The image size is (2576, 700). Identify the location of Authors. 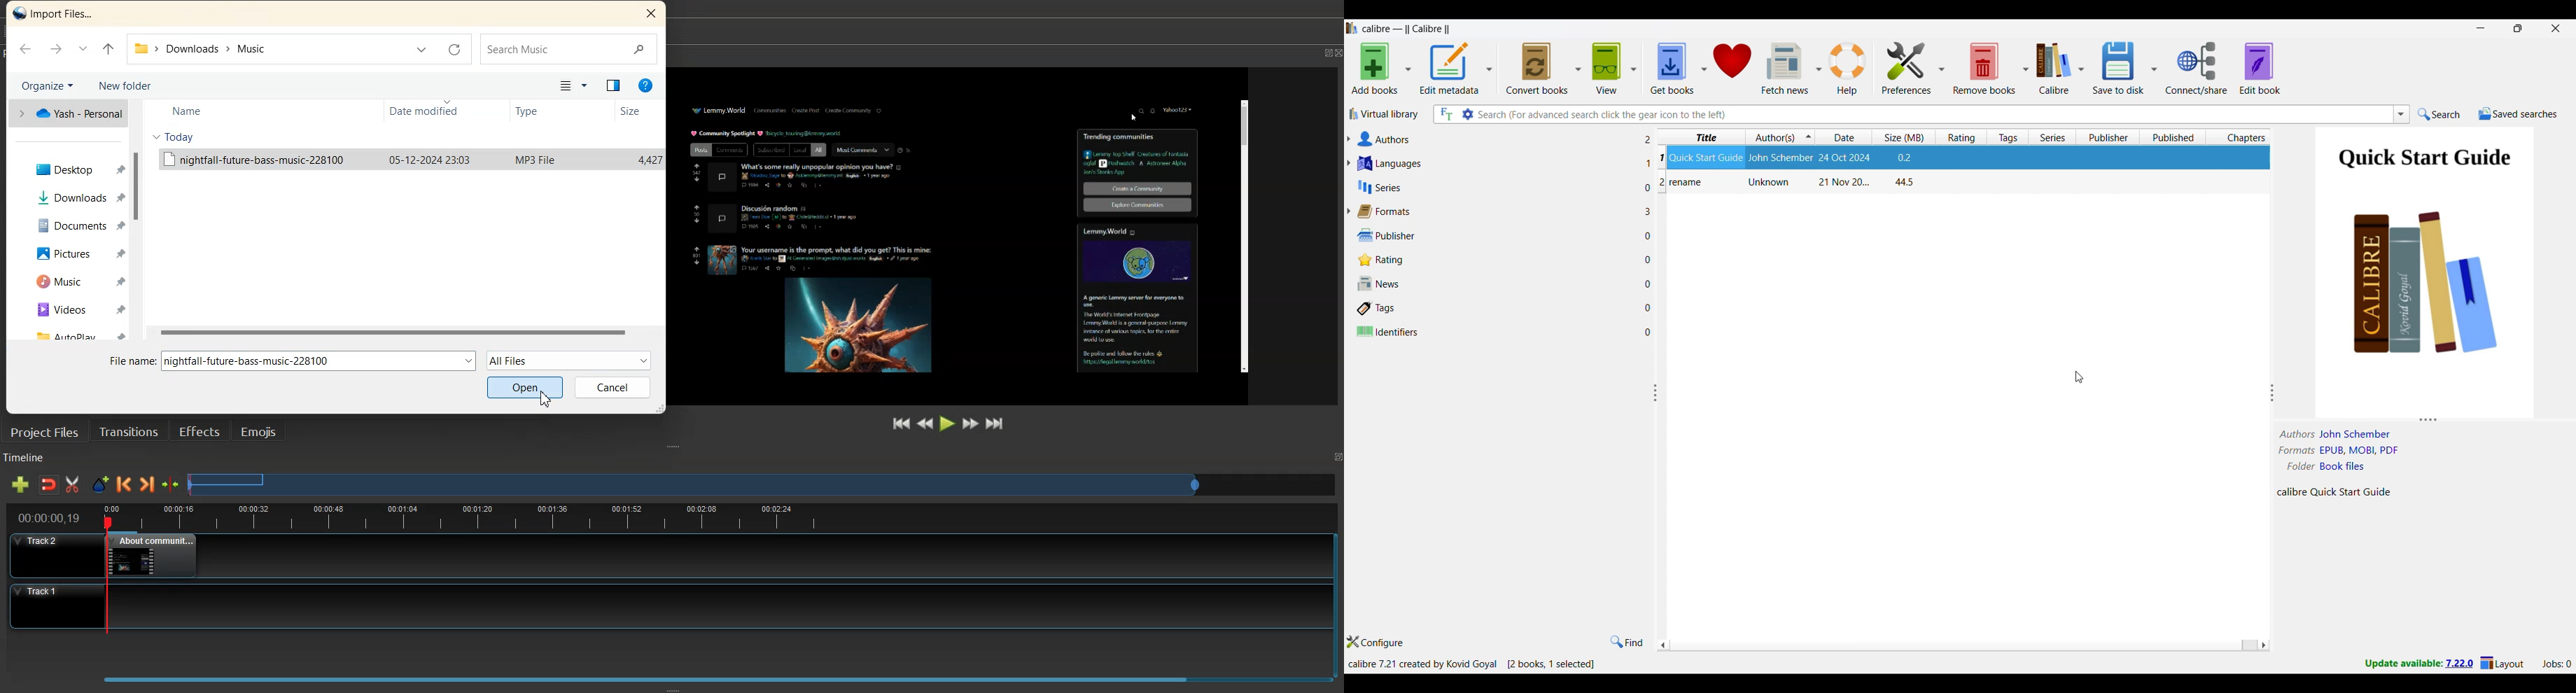
(1497, 139).